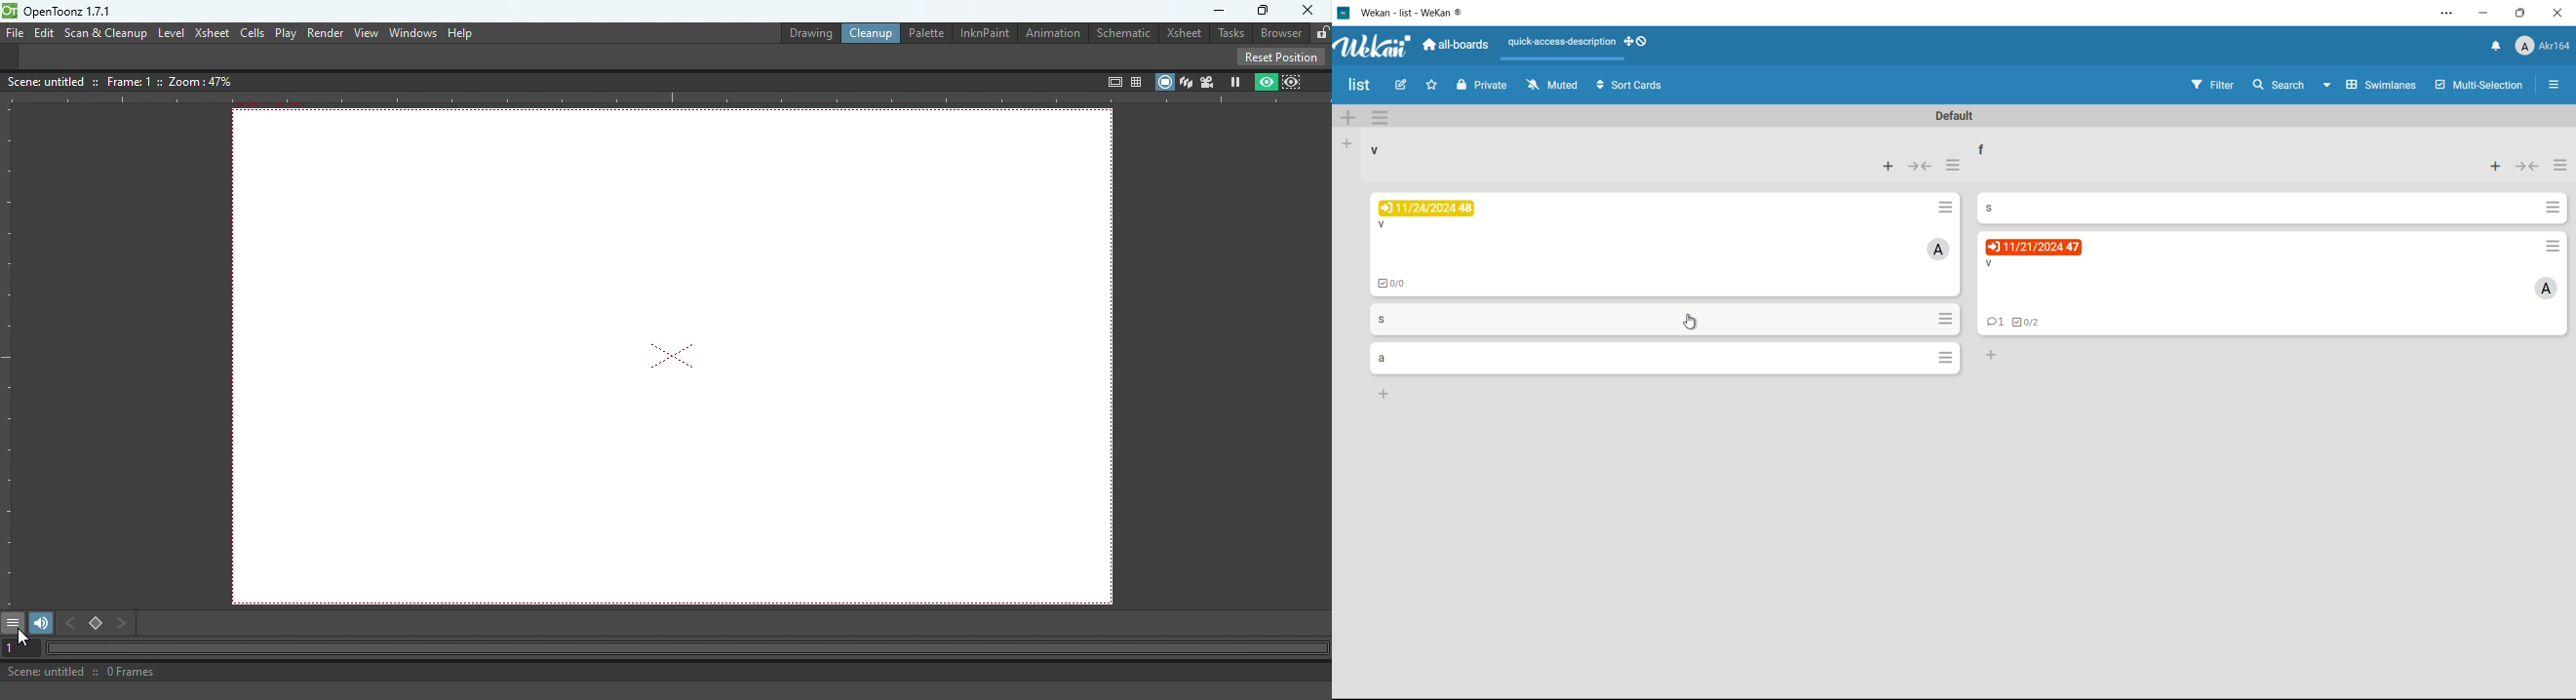 The width and height of the screenshot is (2576, 700). Describe the element at coordinates (1264, 11) in the screenshot. I see `Maximize` at that location.